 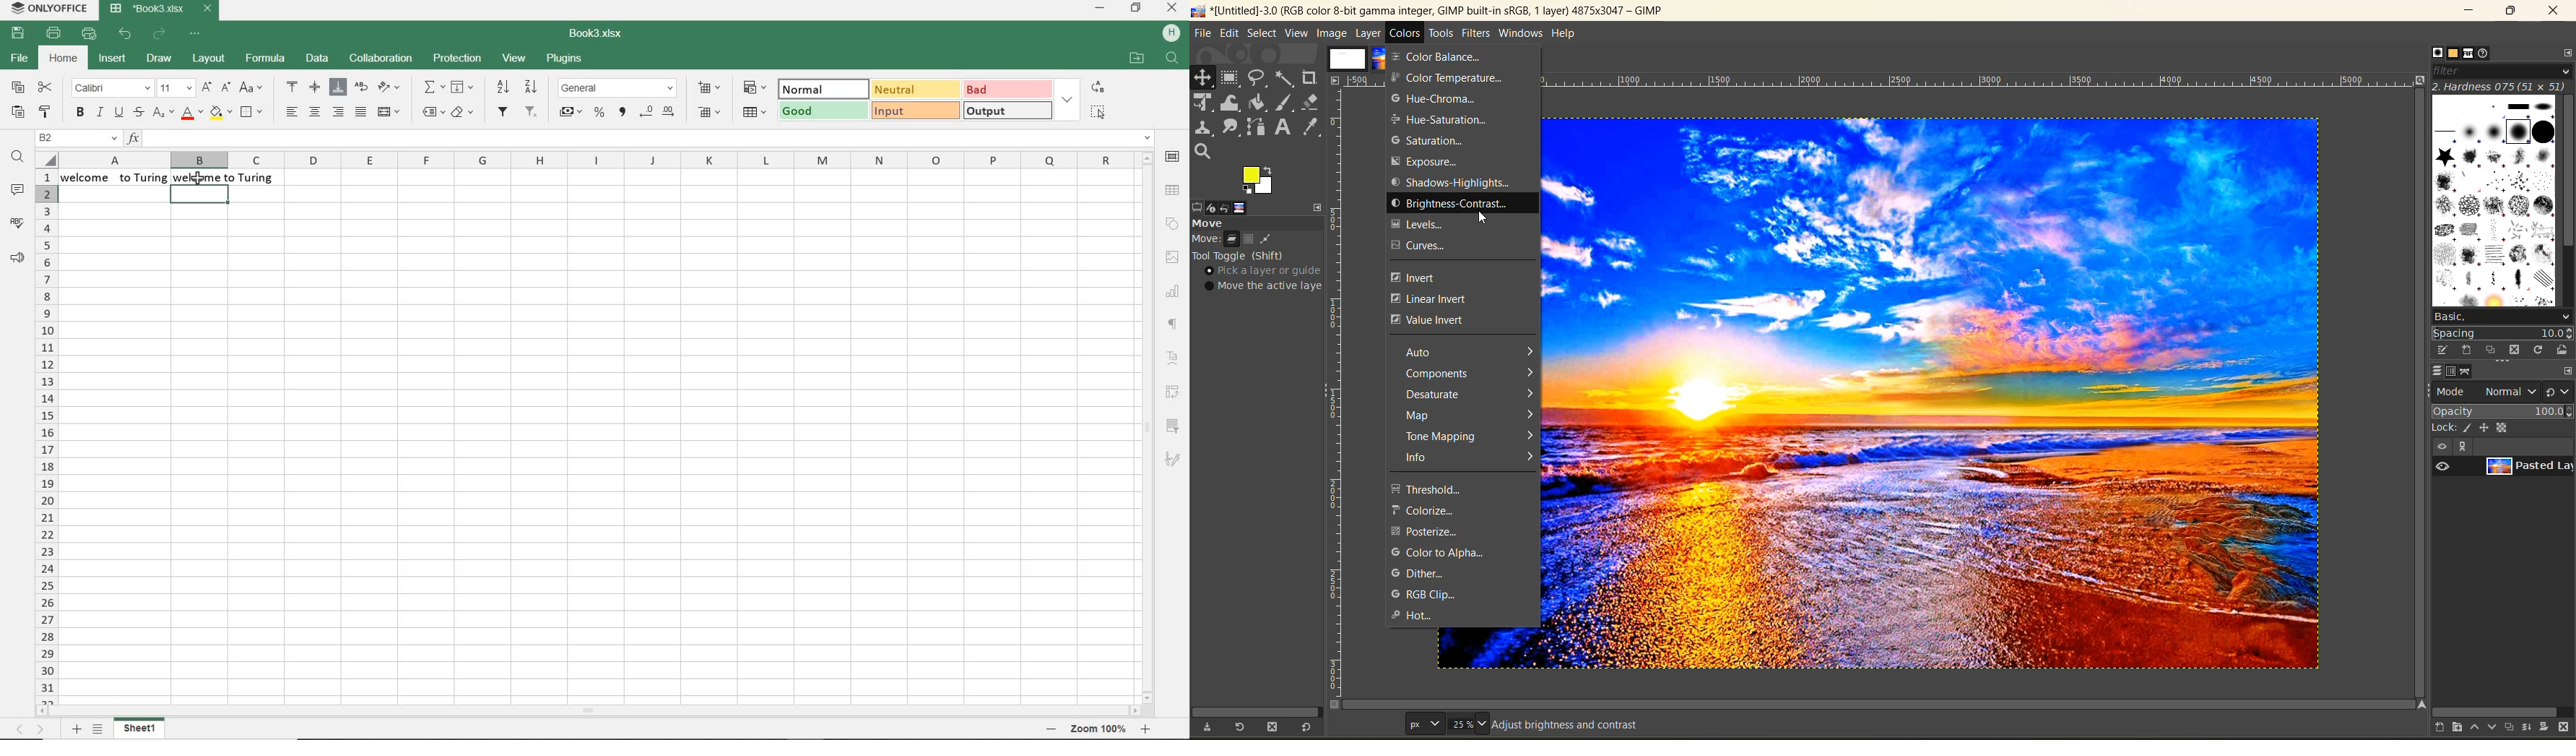 I want to click on SELECT ALL, so click(x=1099, y=113).